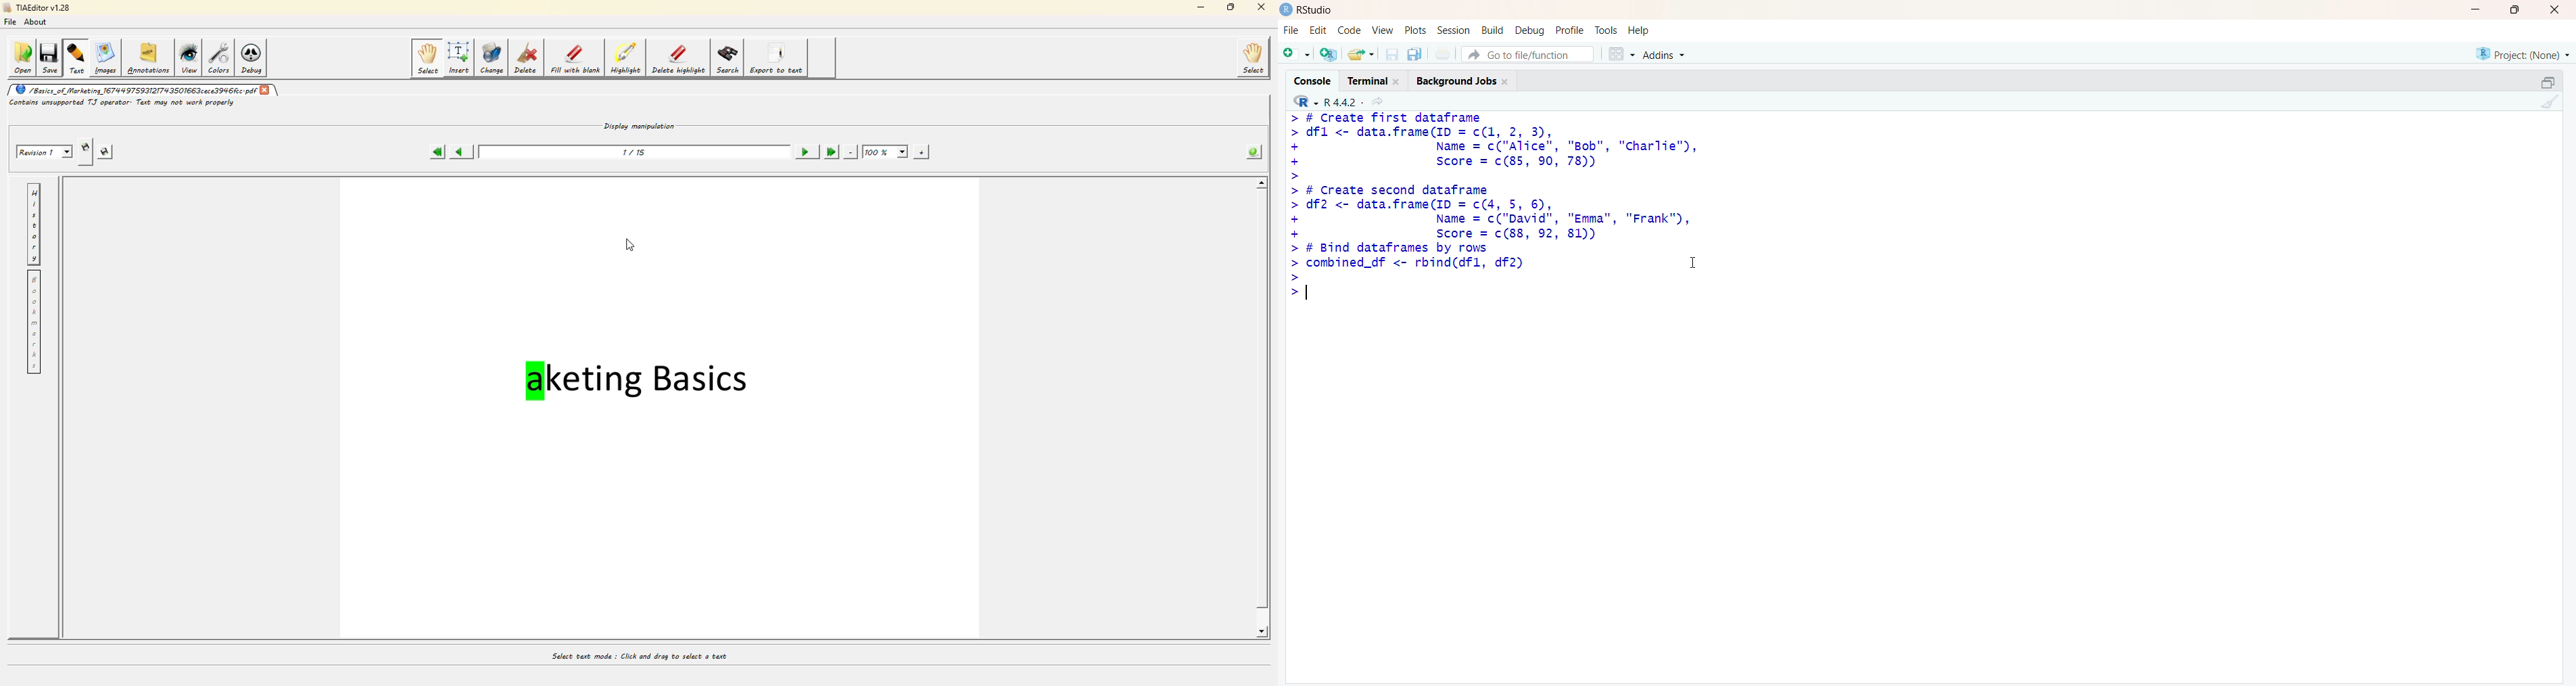  What do you see at coordinates (1528, 55) in the screenshot?
I see ` Go to file/function` at bounding box center [1528, 55].